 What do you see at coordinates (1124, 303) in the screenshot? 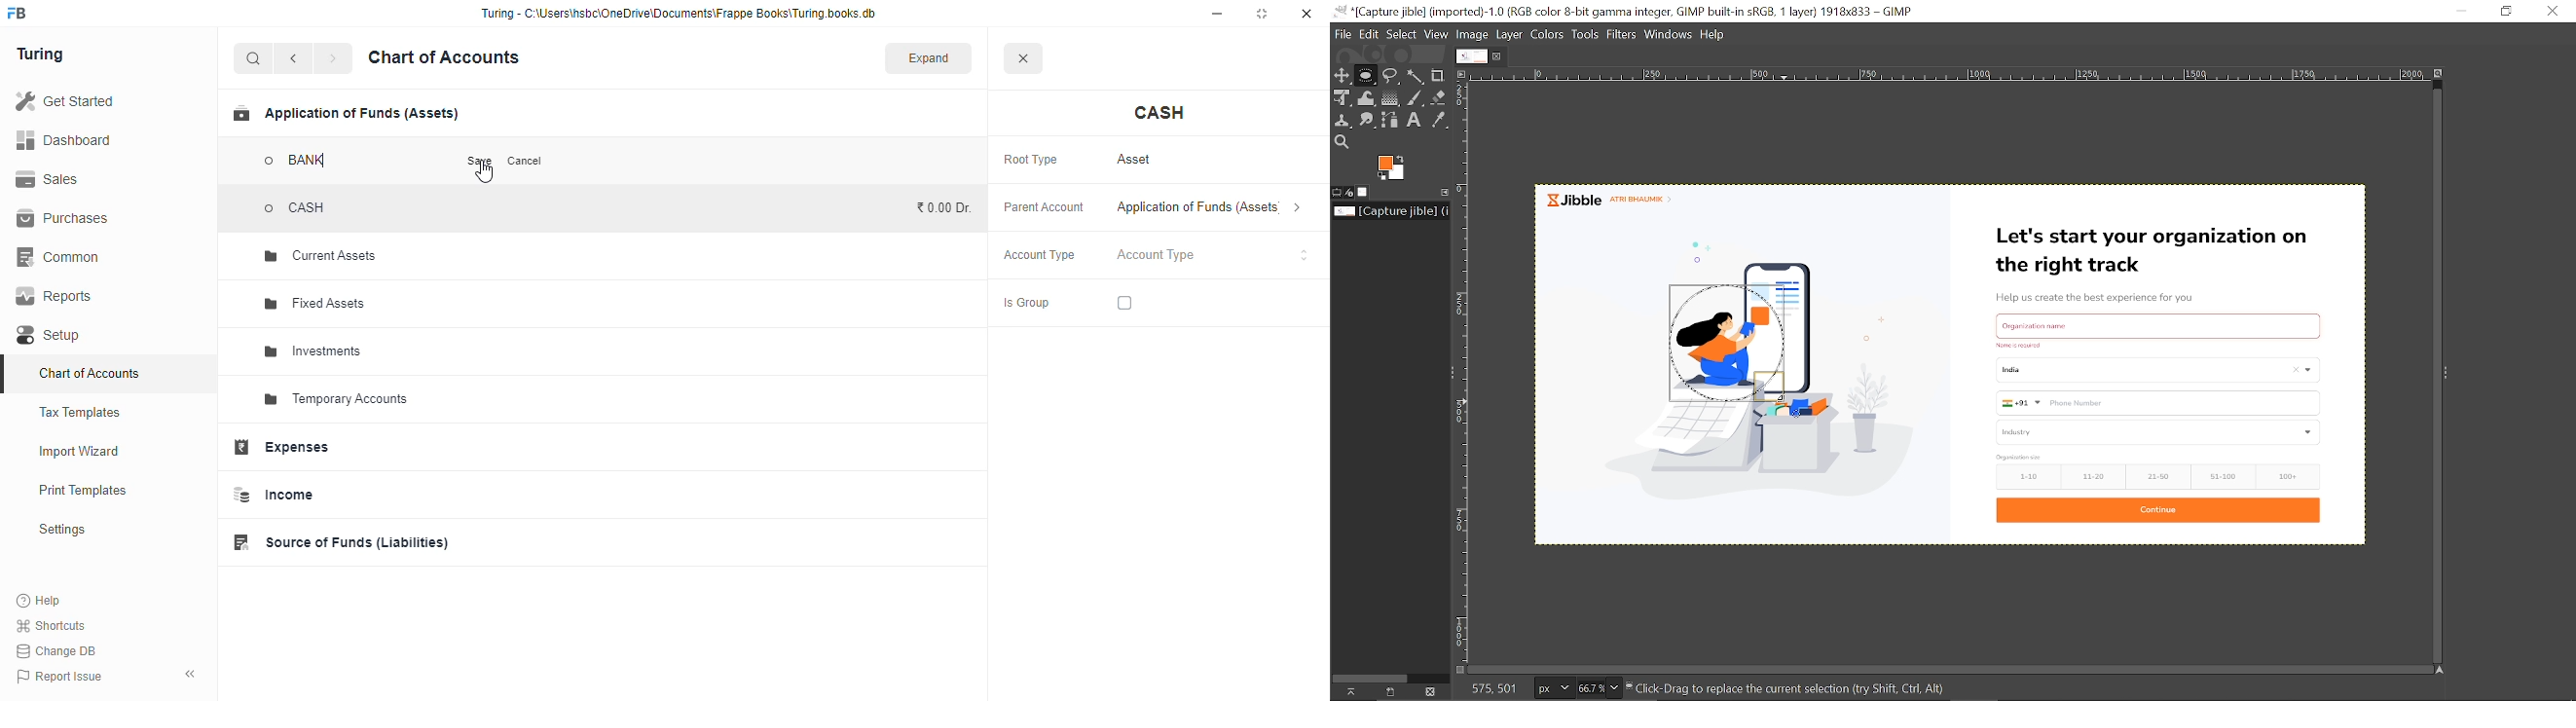
I see `checkbox` at bounding box center [1124, 303].